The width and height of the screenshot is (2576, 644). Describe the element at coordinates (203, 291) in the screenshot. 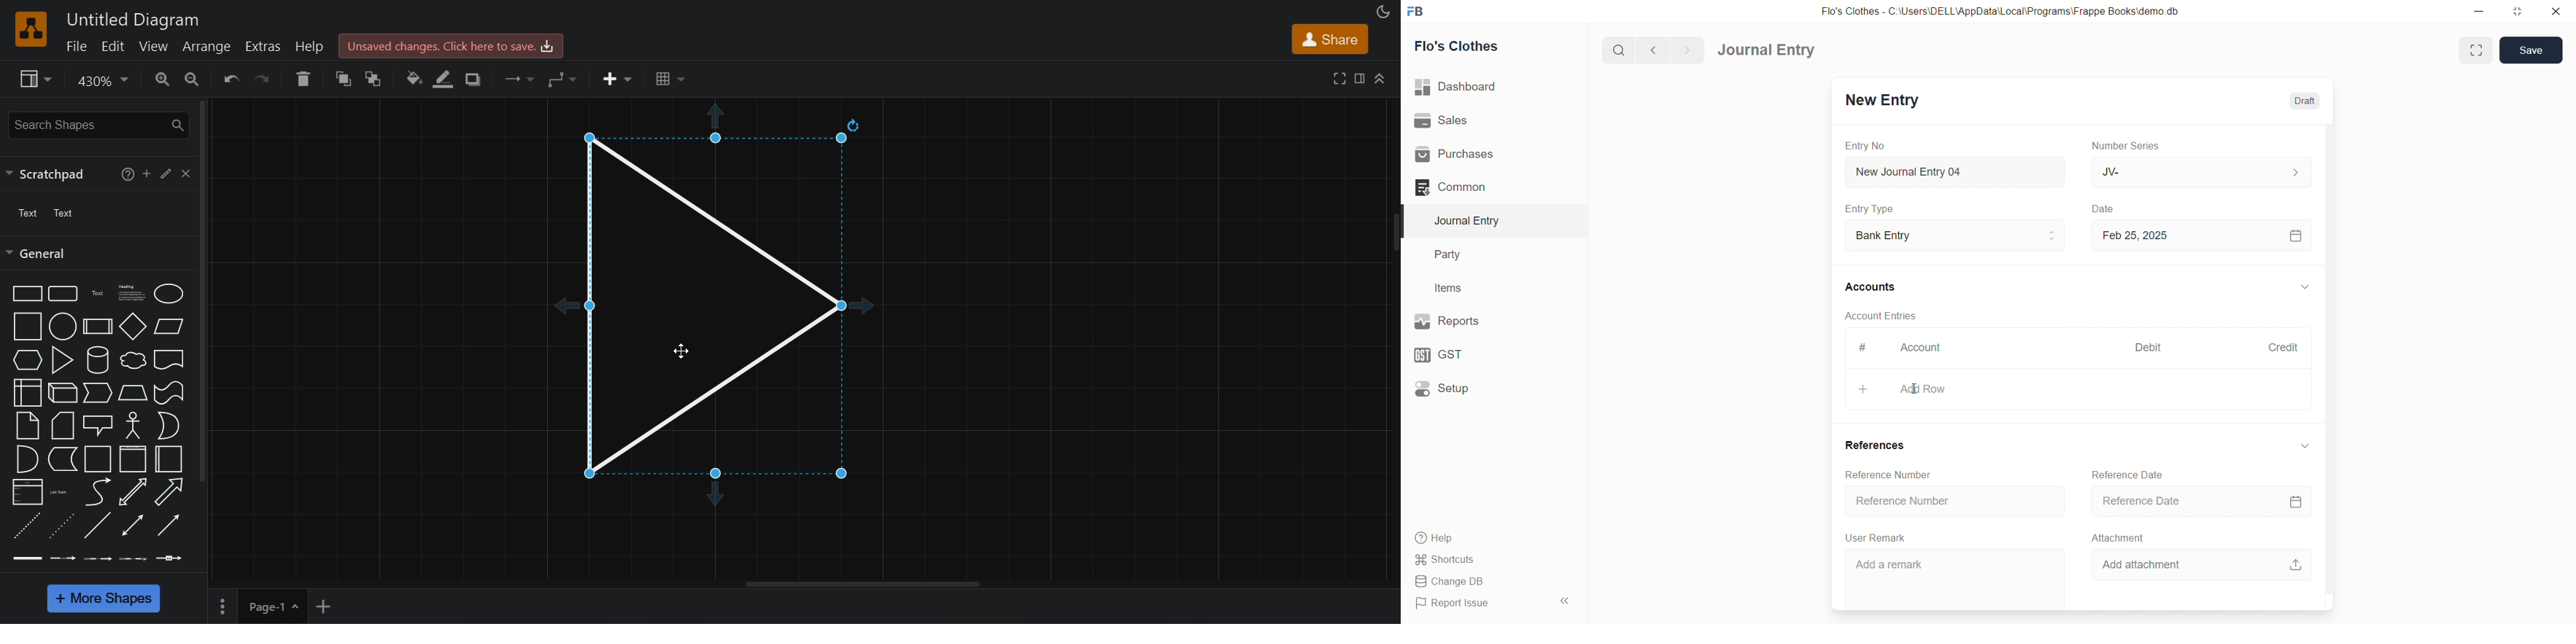

I see `vertical scroll bar` at that location.